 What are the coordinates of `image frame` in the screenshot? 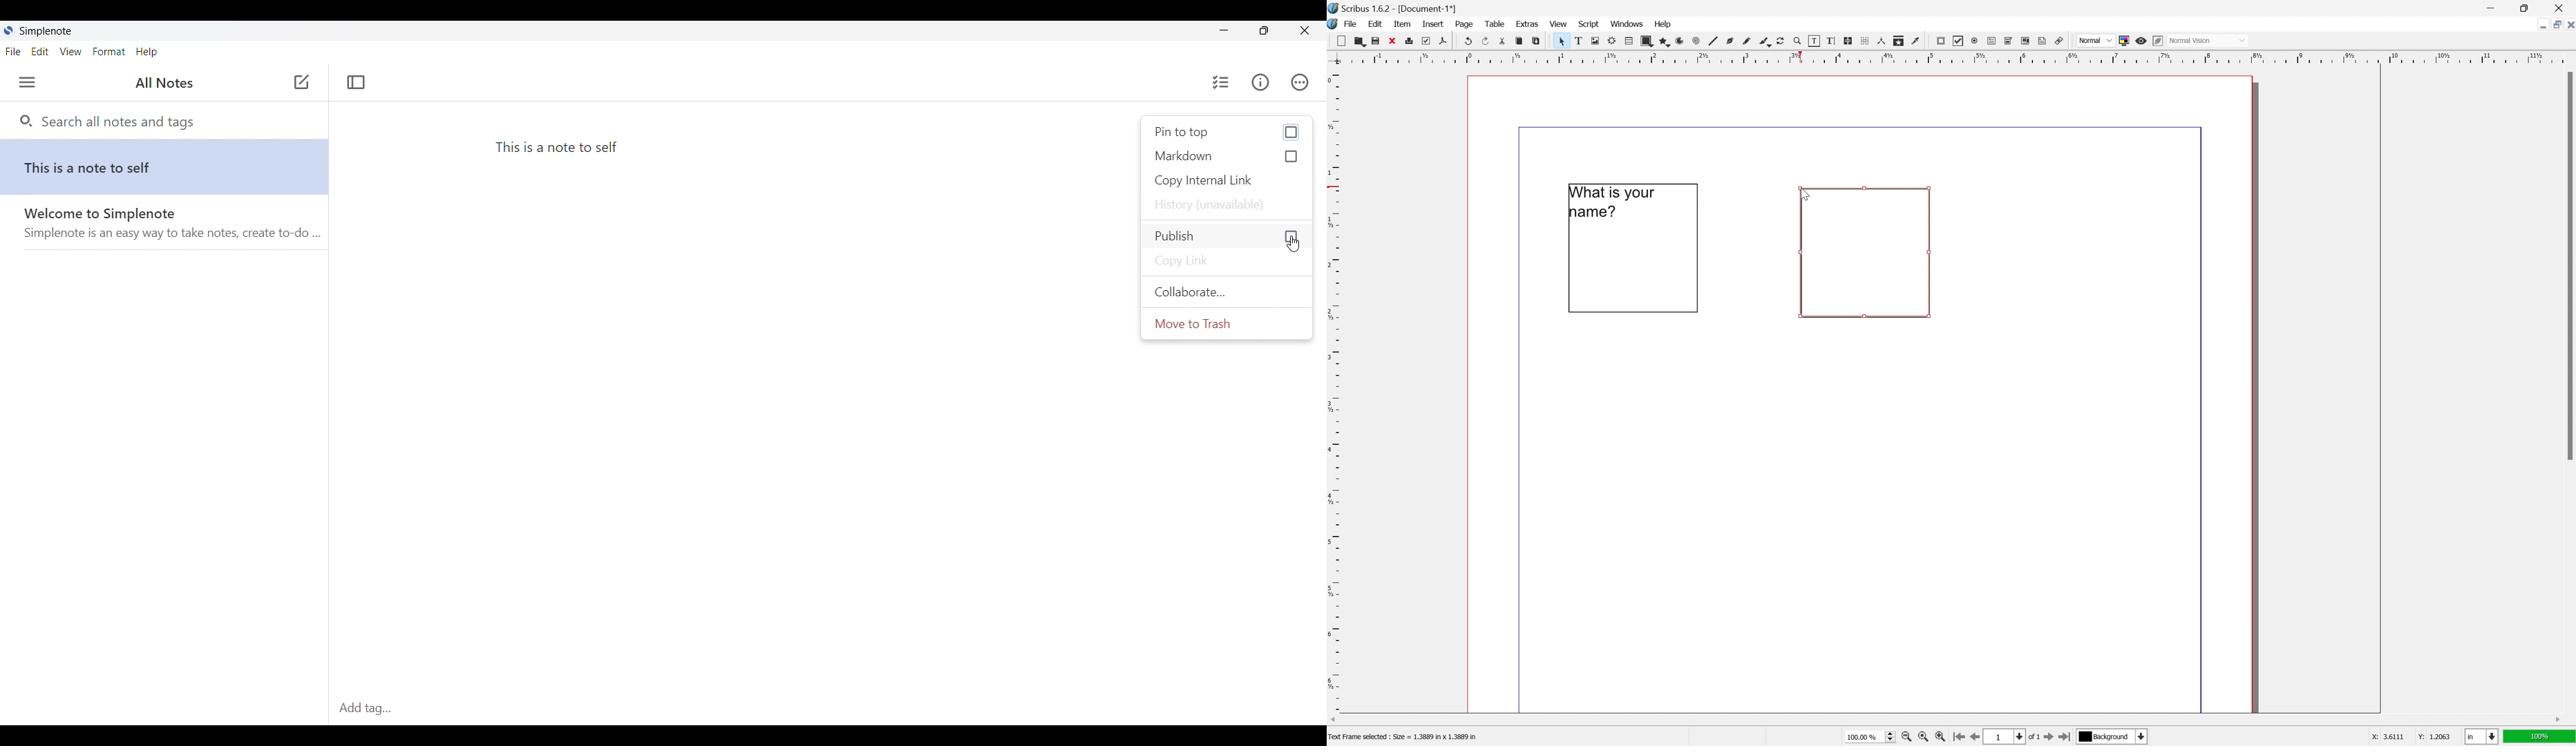 It's located at (1594, 41).